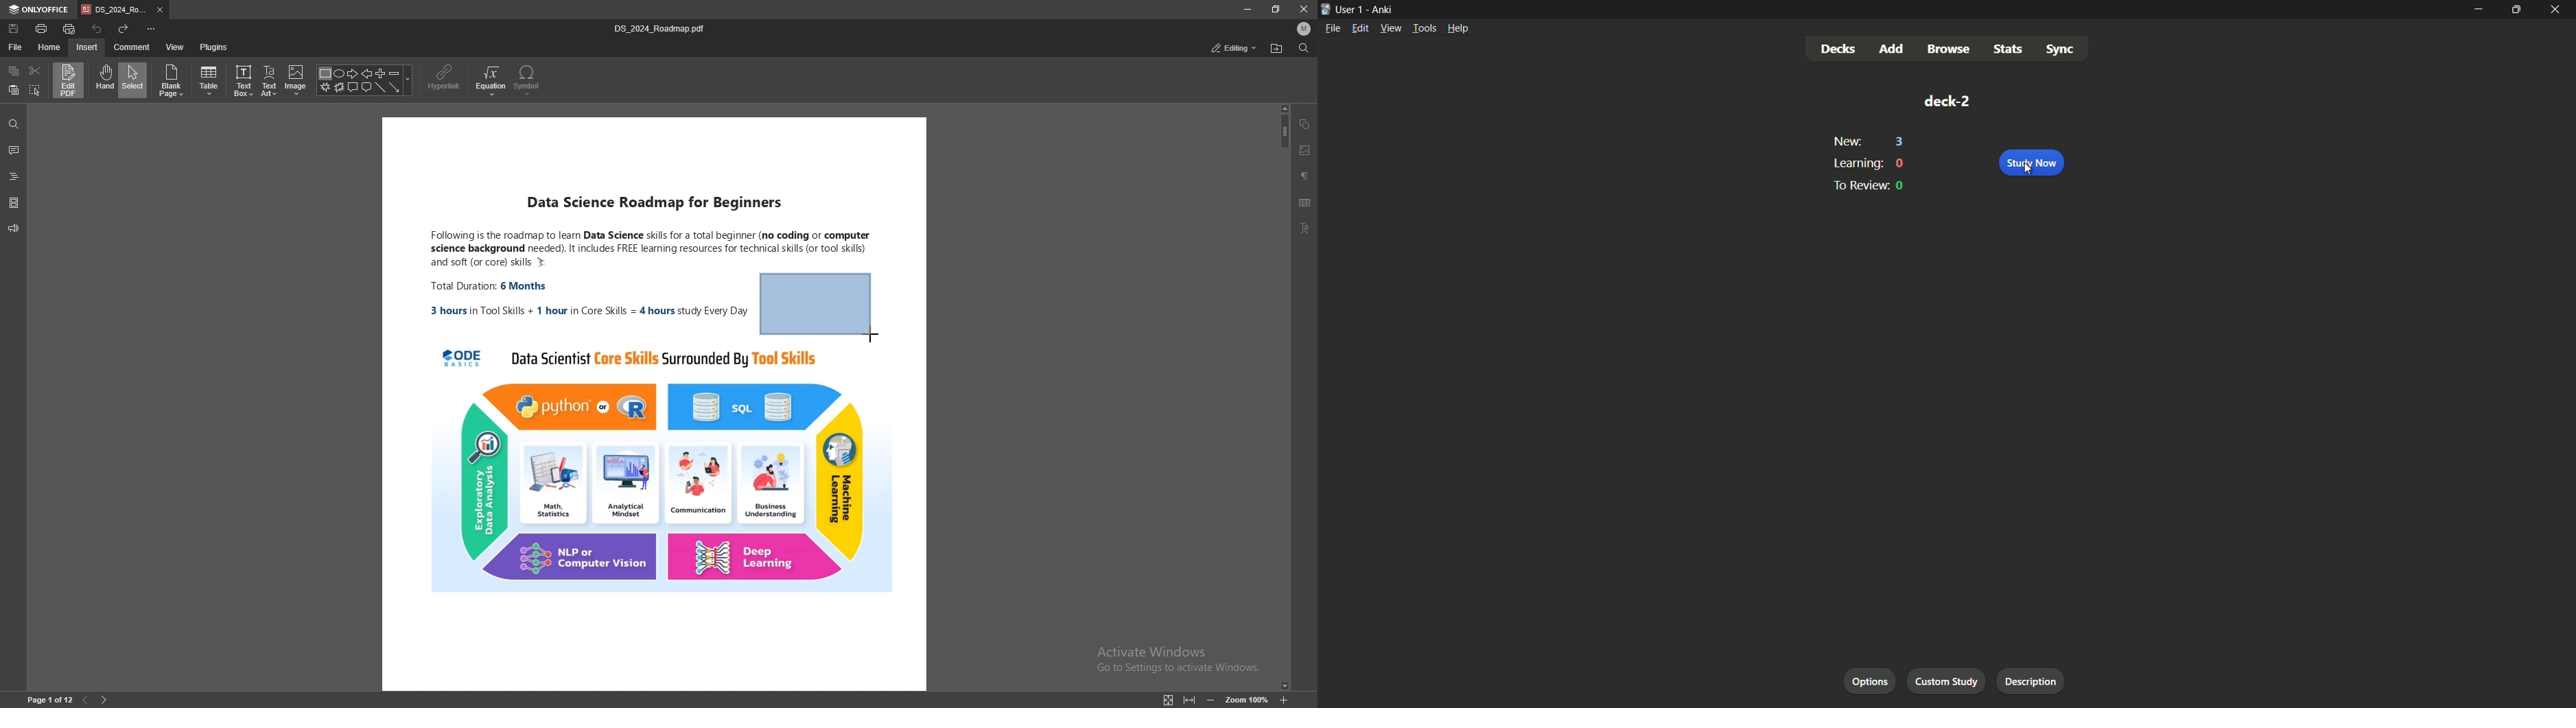  What do you see at coordinates (804, 215) in the screenshot?
I see `pdf text` at bounding box center [804, 215].